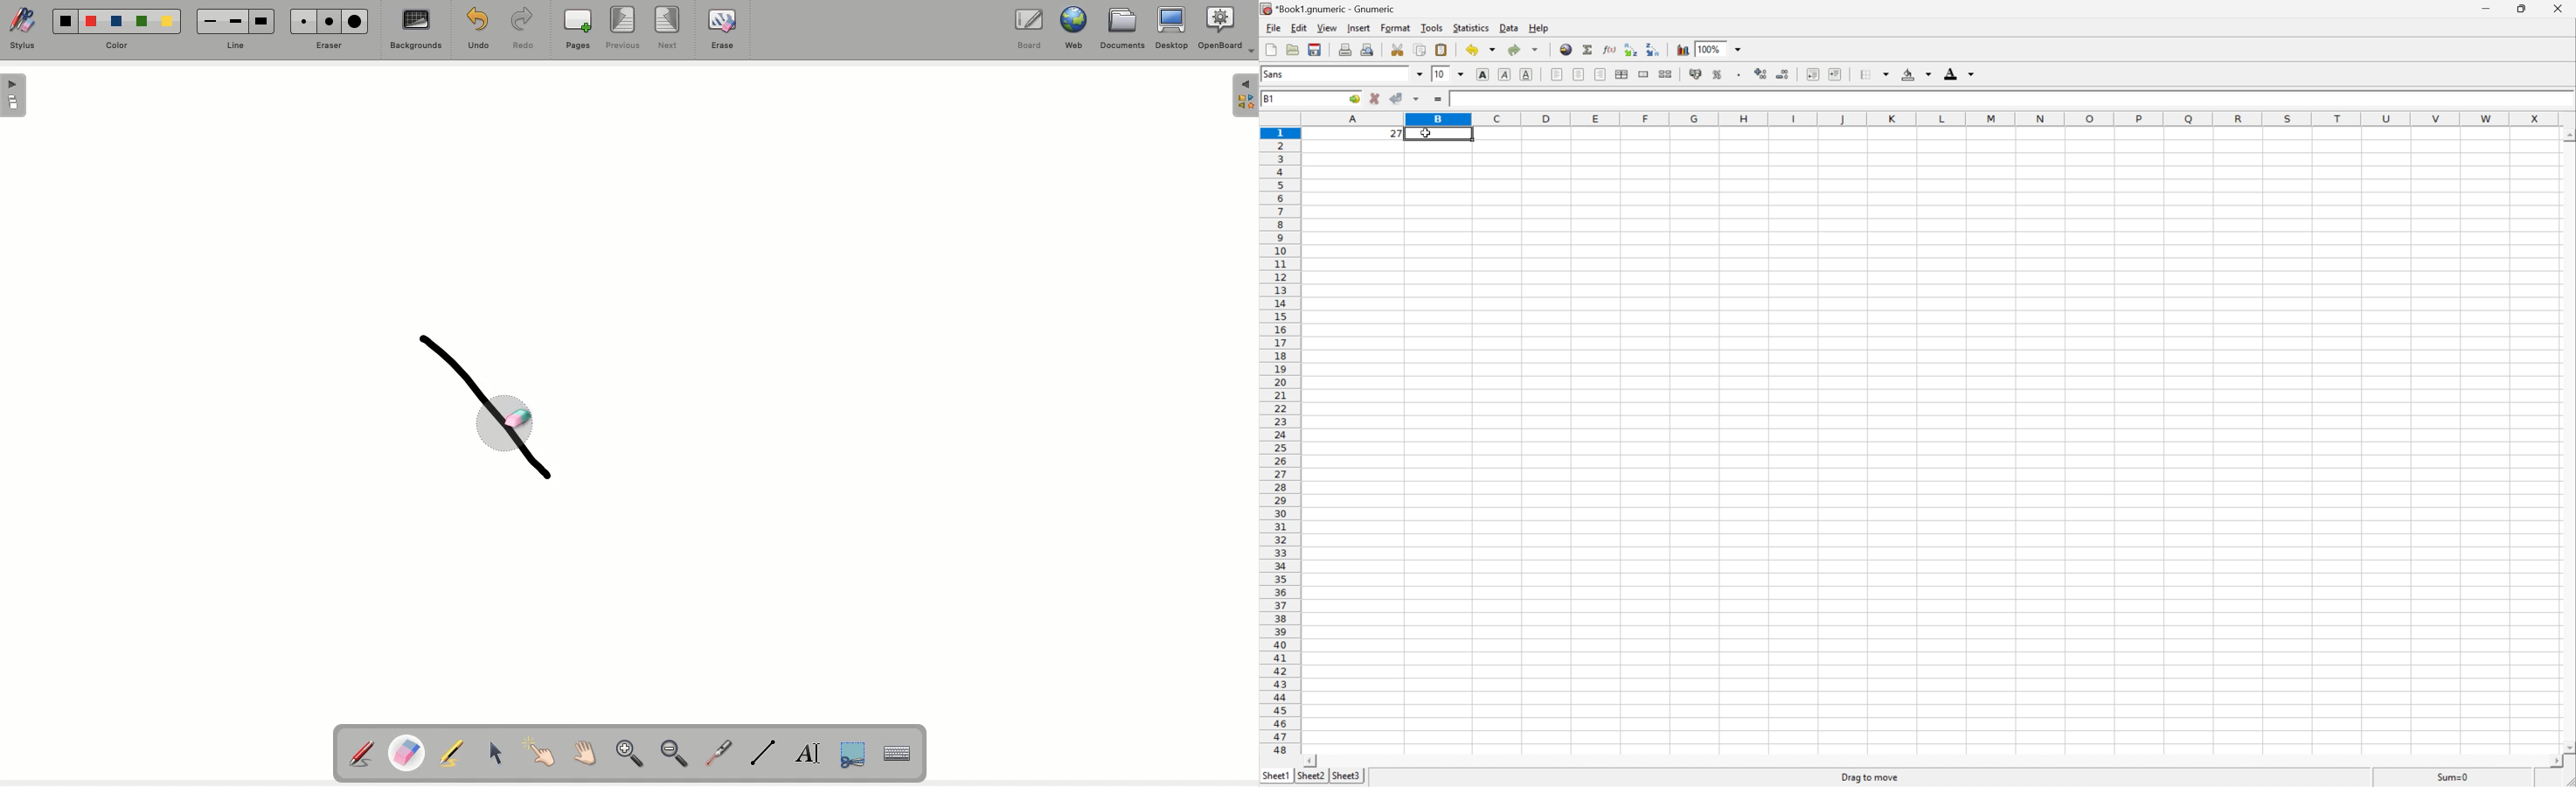 This screenshot has height=812, width=2576. I want to click on Restore Down, so click(2521, 9).